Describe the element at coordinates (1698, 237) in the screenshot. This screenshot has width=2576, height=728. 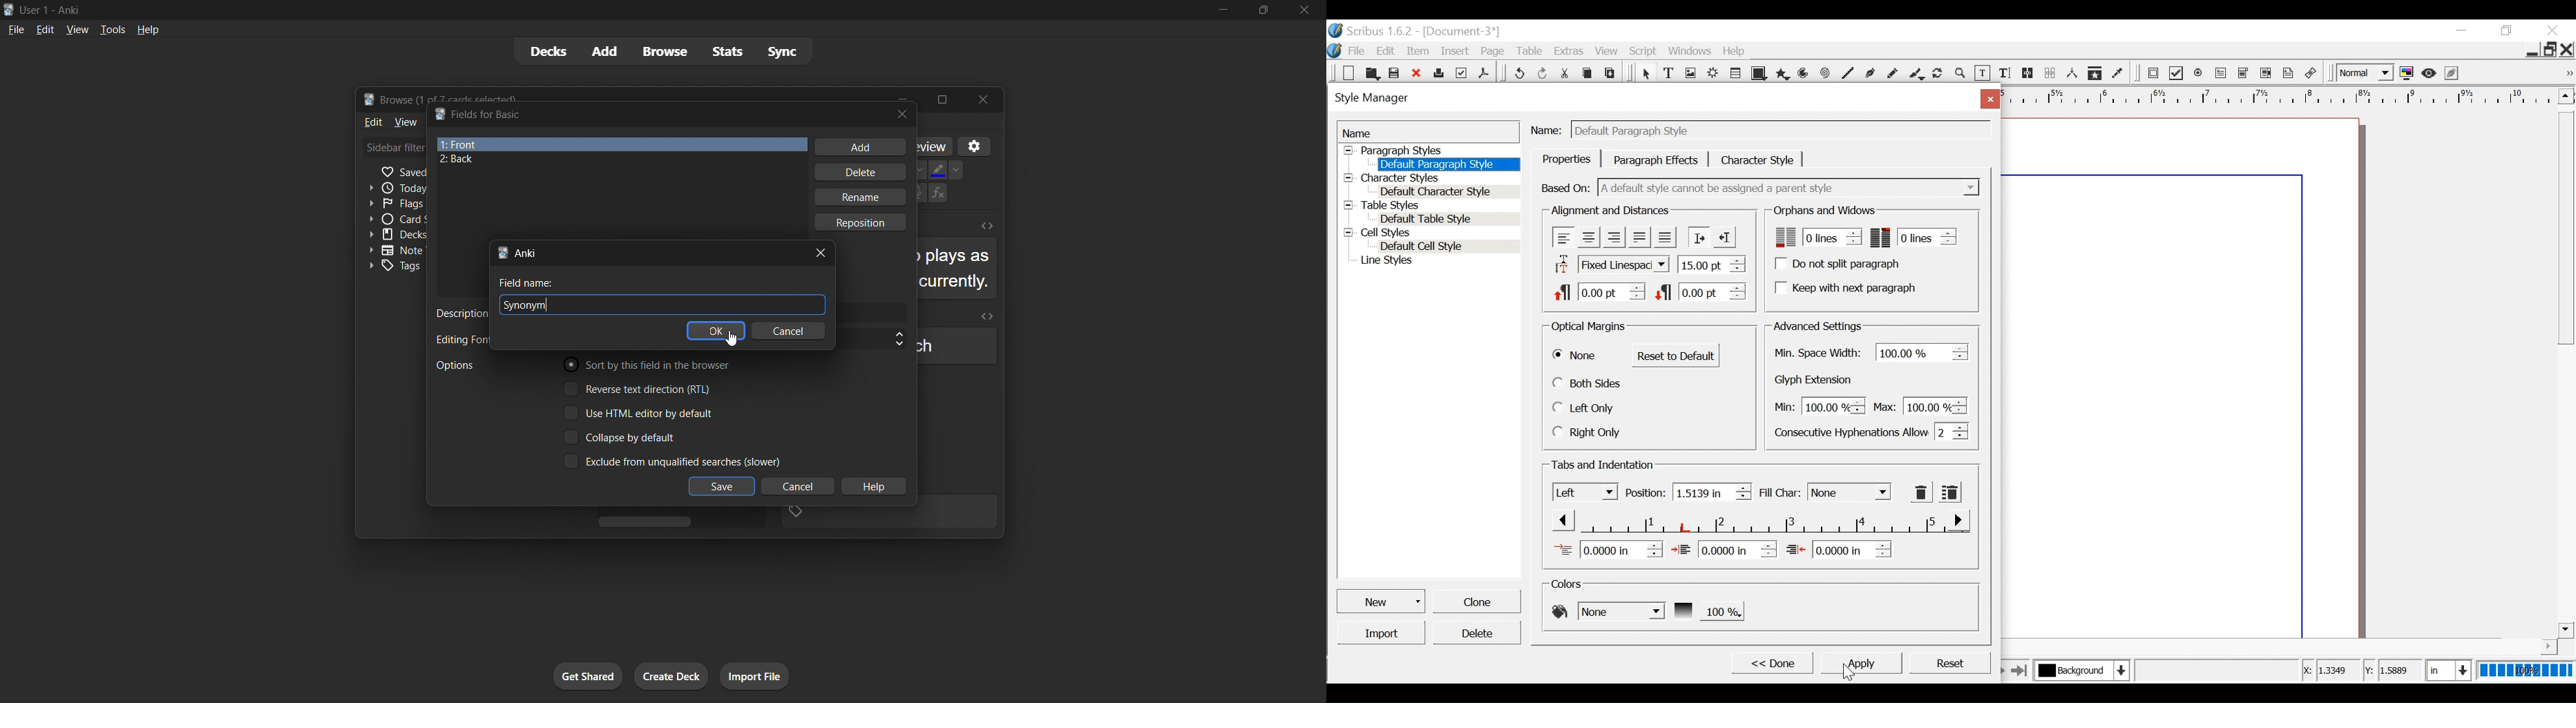
I see `Push indent Right` at that location.